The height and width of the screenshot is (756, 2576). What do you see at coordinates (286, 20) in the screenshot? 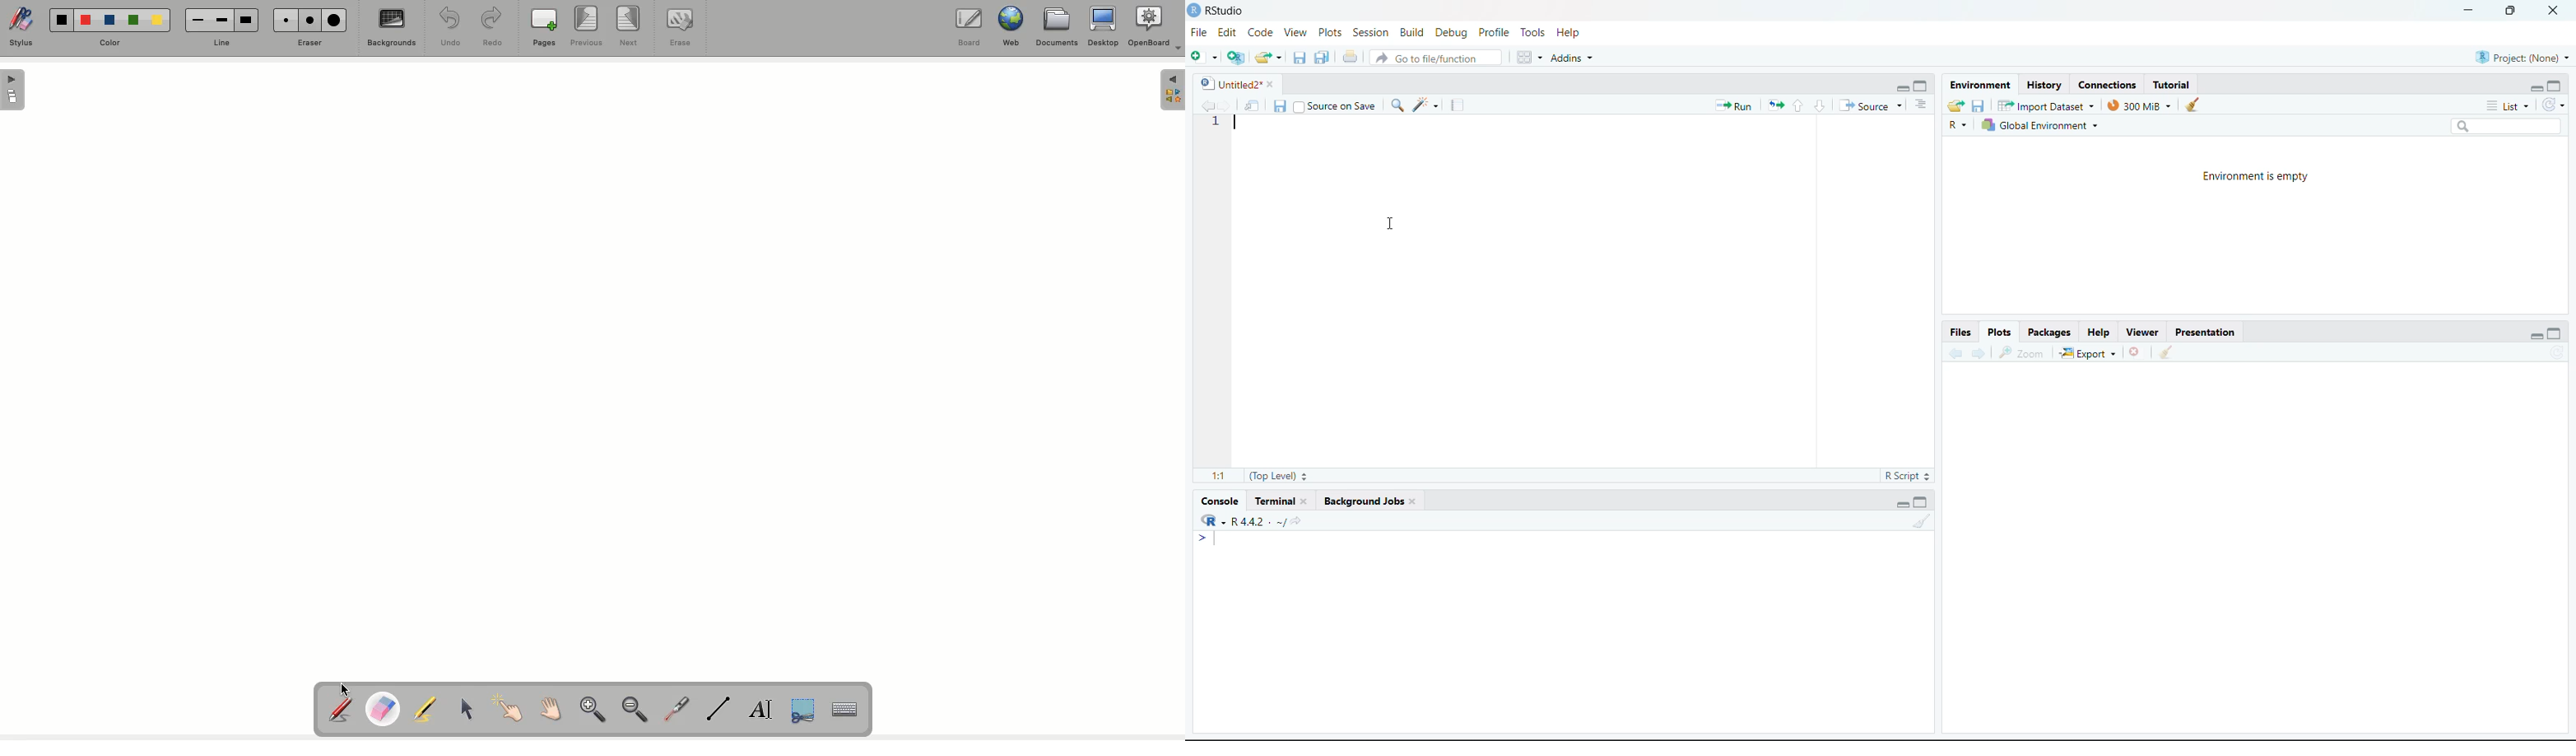
I see `Small` at bounding box center [286, 20].